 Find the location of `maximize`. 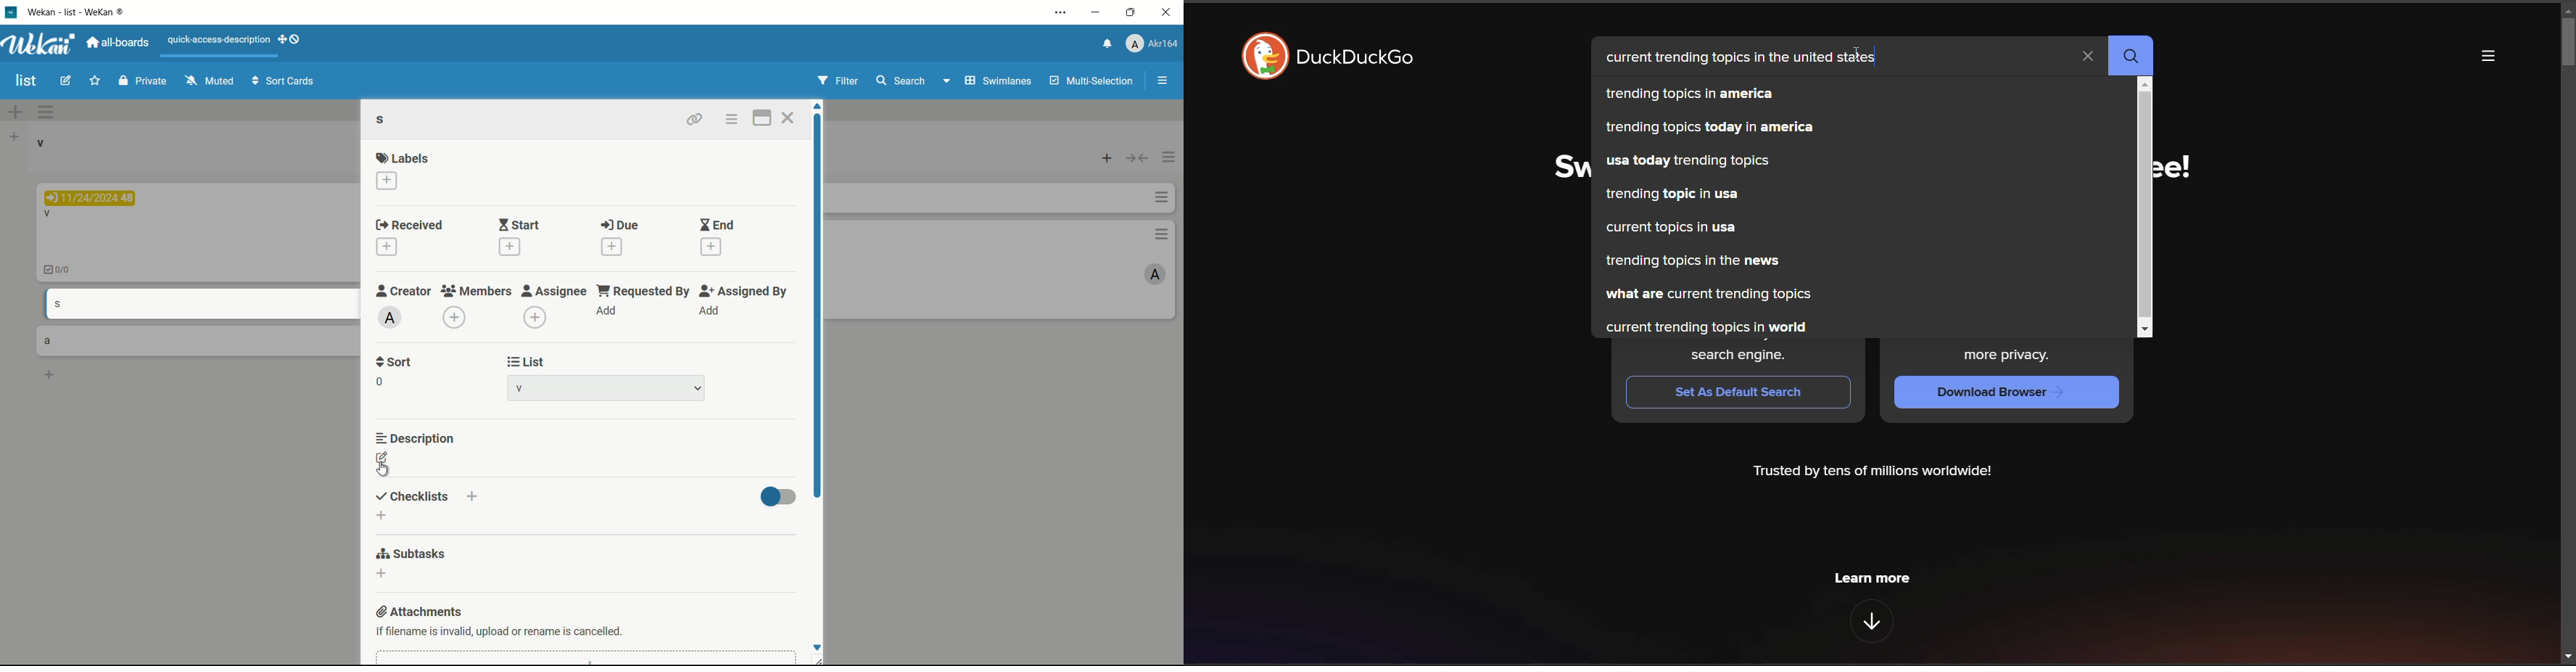

maximize is located at coordinates (1131, 13).